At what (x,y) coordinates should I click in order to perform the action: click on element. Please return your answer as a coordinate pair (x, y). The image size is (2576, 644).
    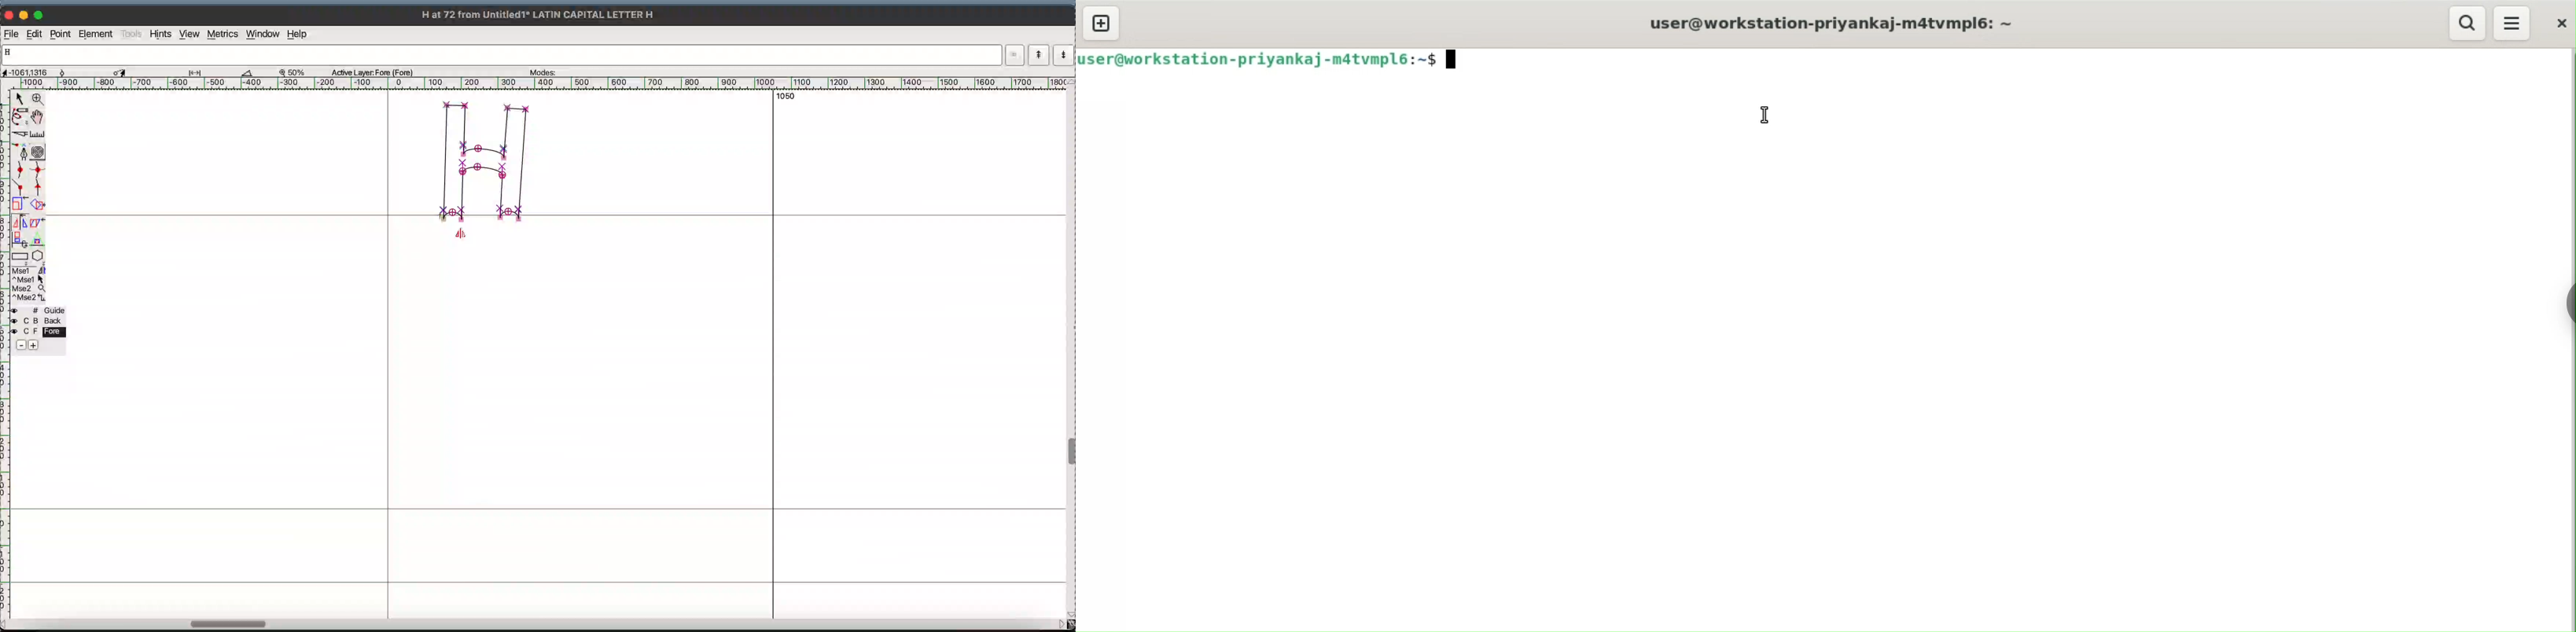
    Looking at the image, I should click on (97, 34).